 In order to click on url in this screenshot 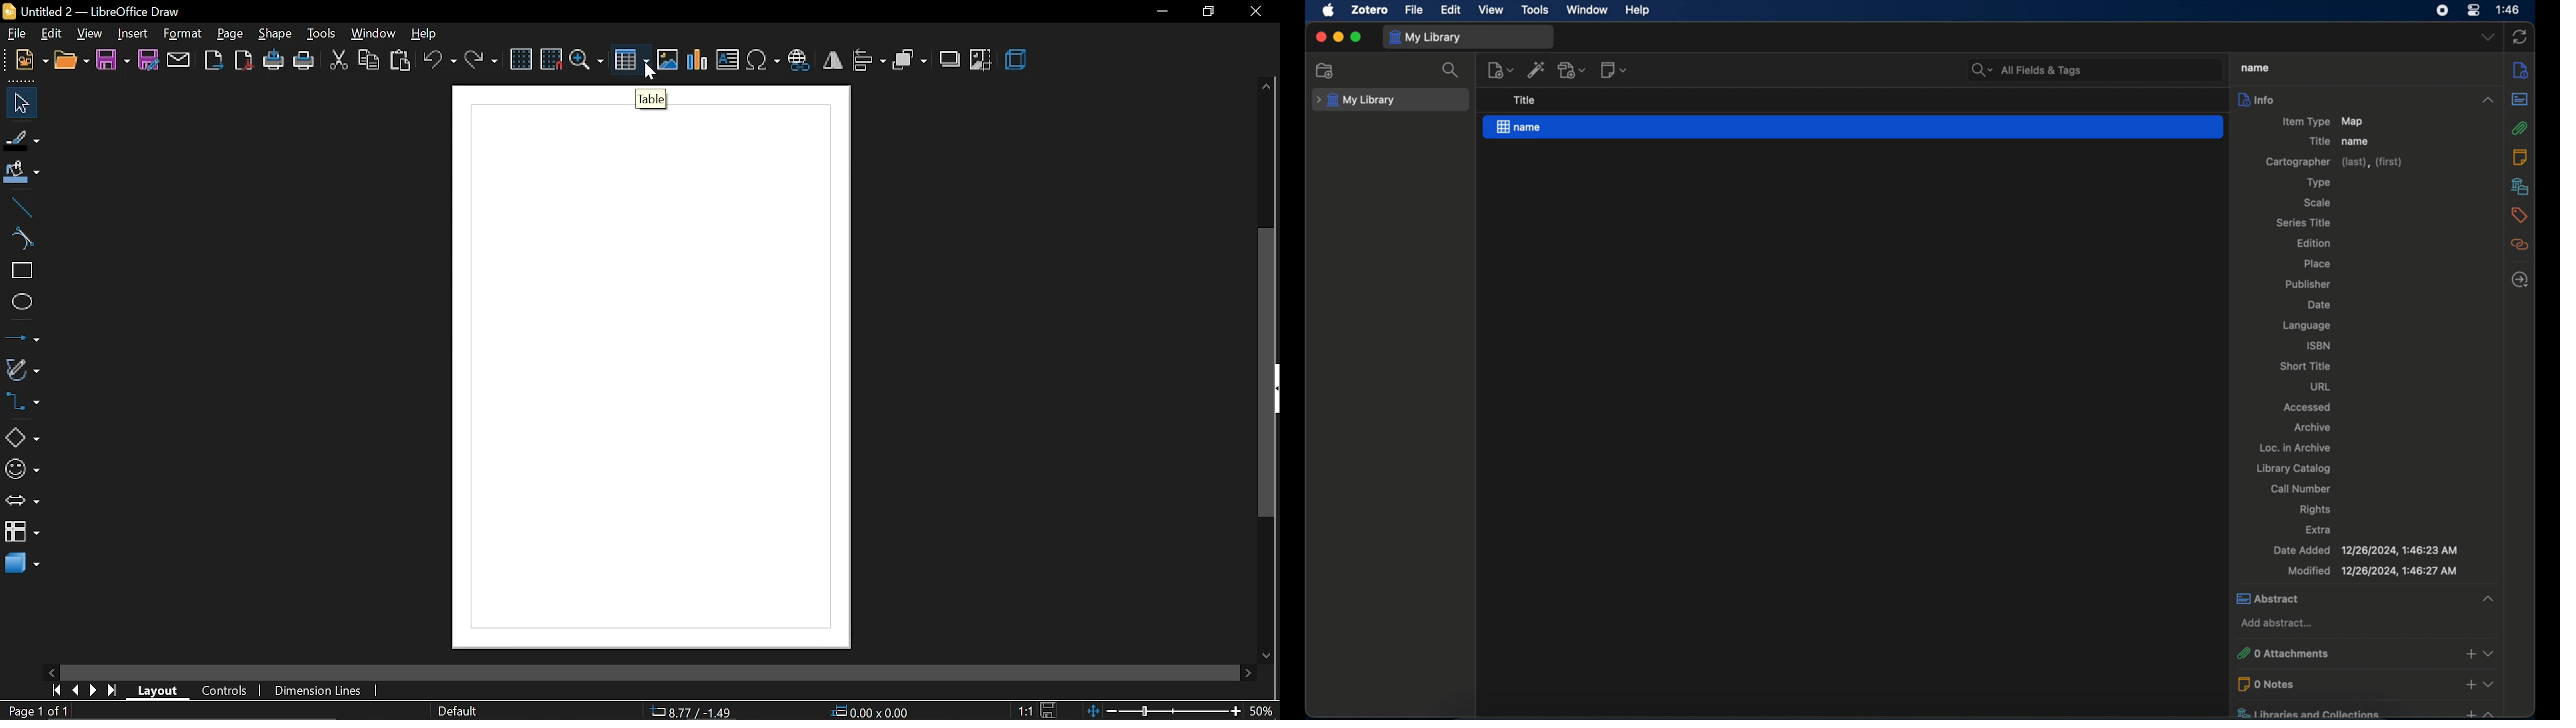, I will do `click(2321, 385)`.